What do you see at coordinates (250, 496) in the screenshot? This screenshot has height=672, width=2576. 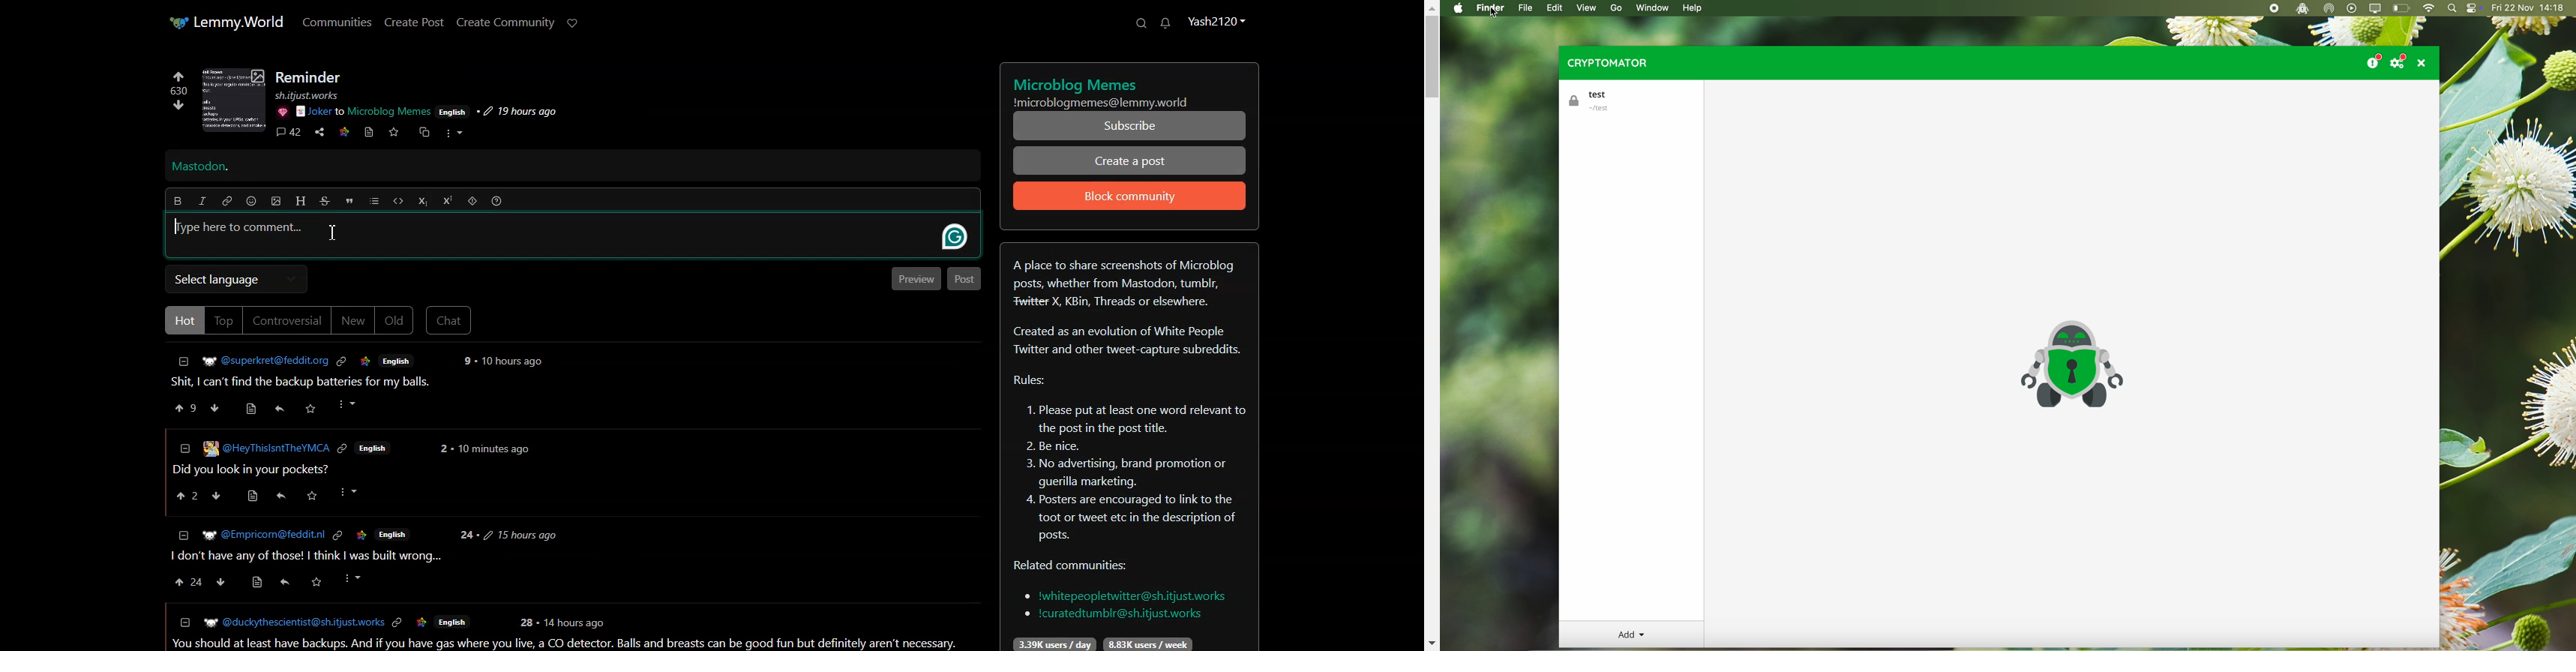 I see `` at bounding box center [250, 496].